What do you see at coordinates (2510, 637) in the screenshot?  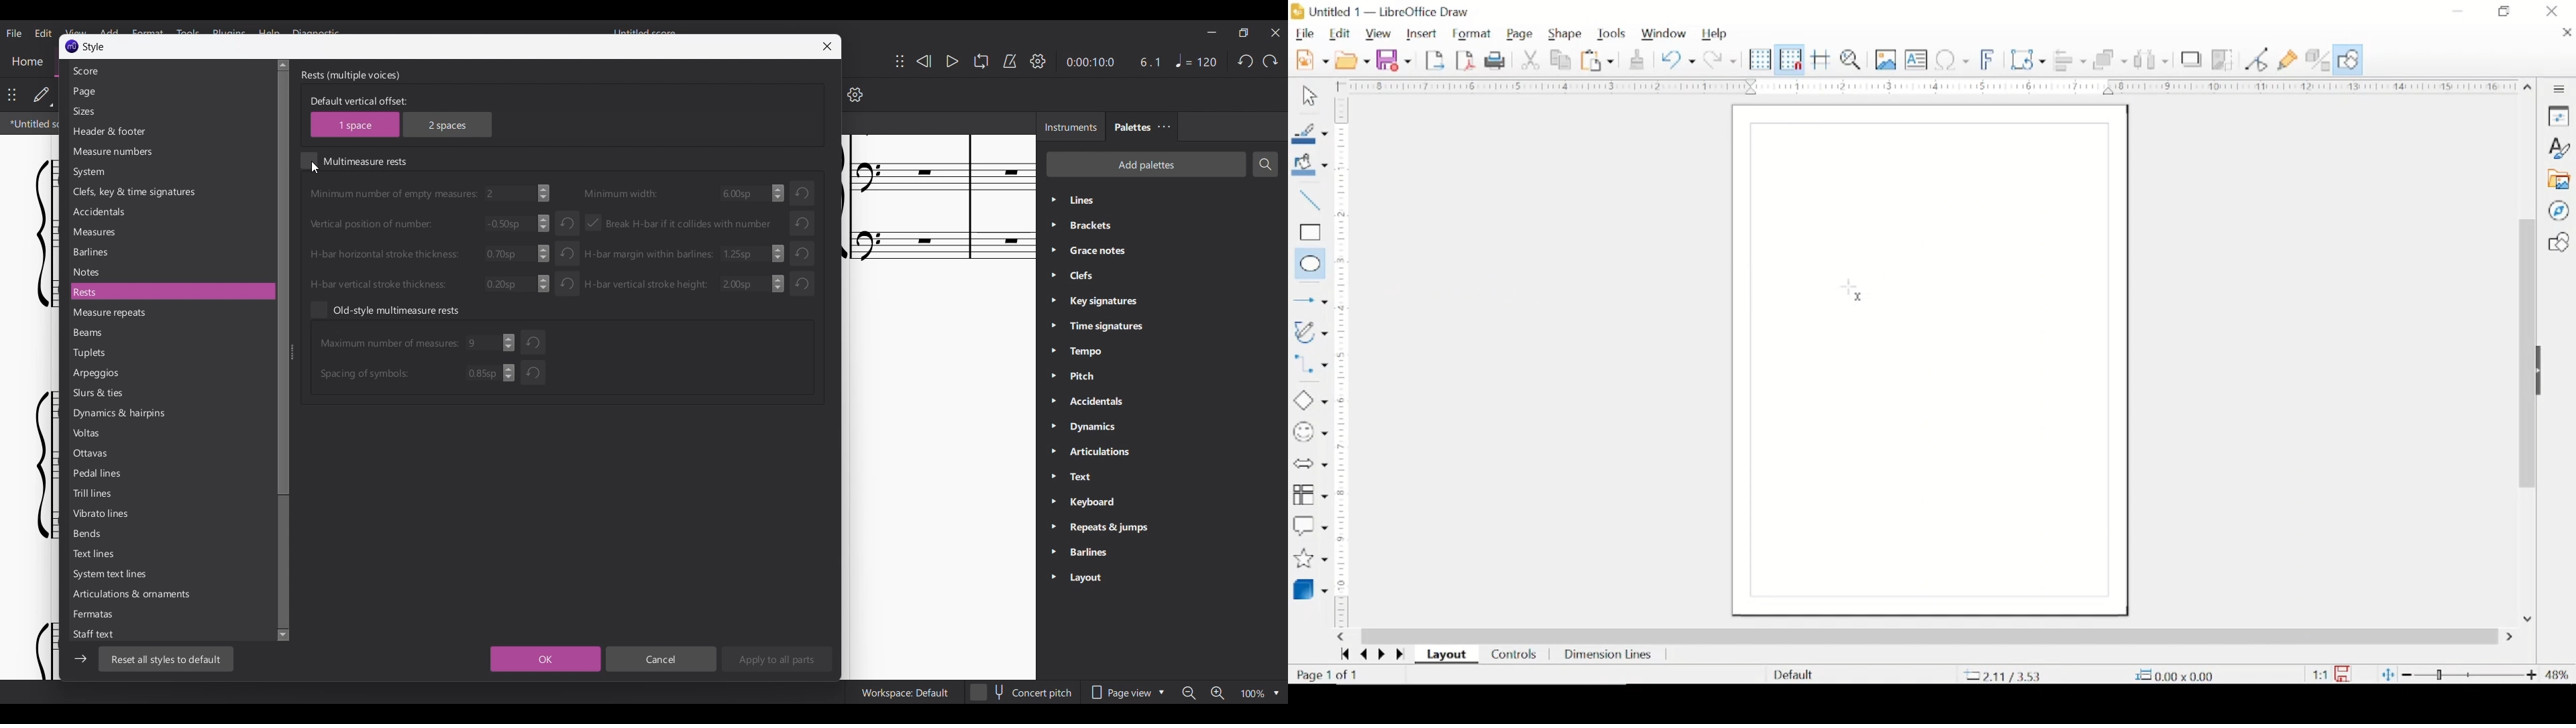 I see `scroll right arrow` at bounding box center [2510, 637].